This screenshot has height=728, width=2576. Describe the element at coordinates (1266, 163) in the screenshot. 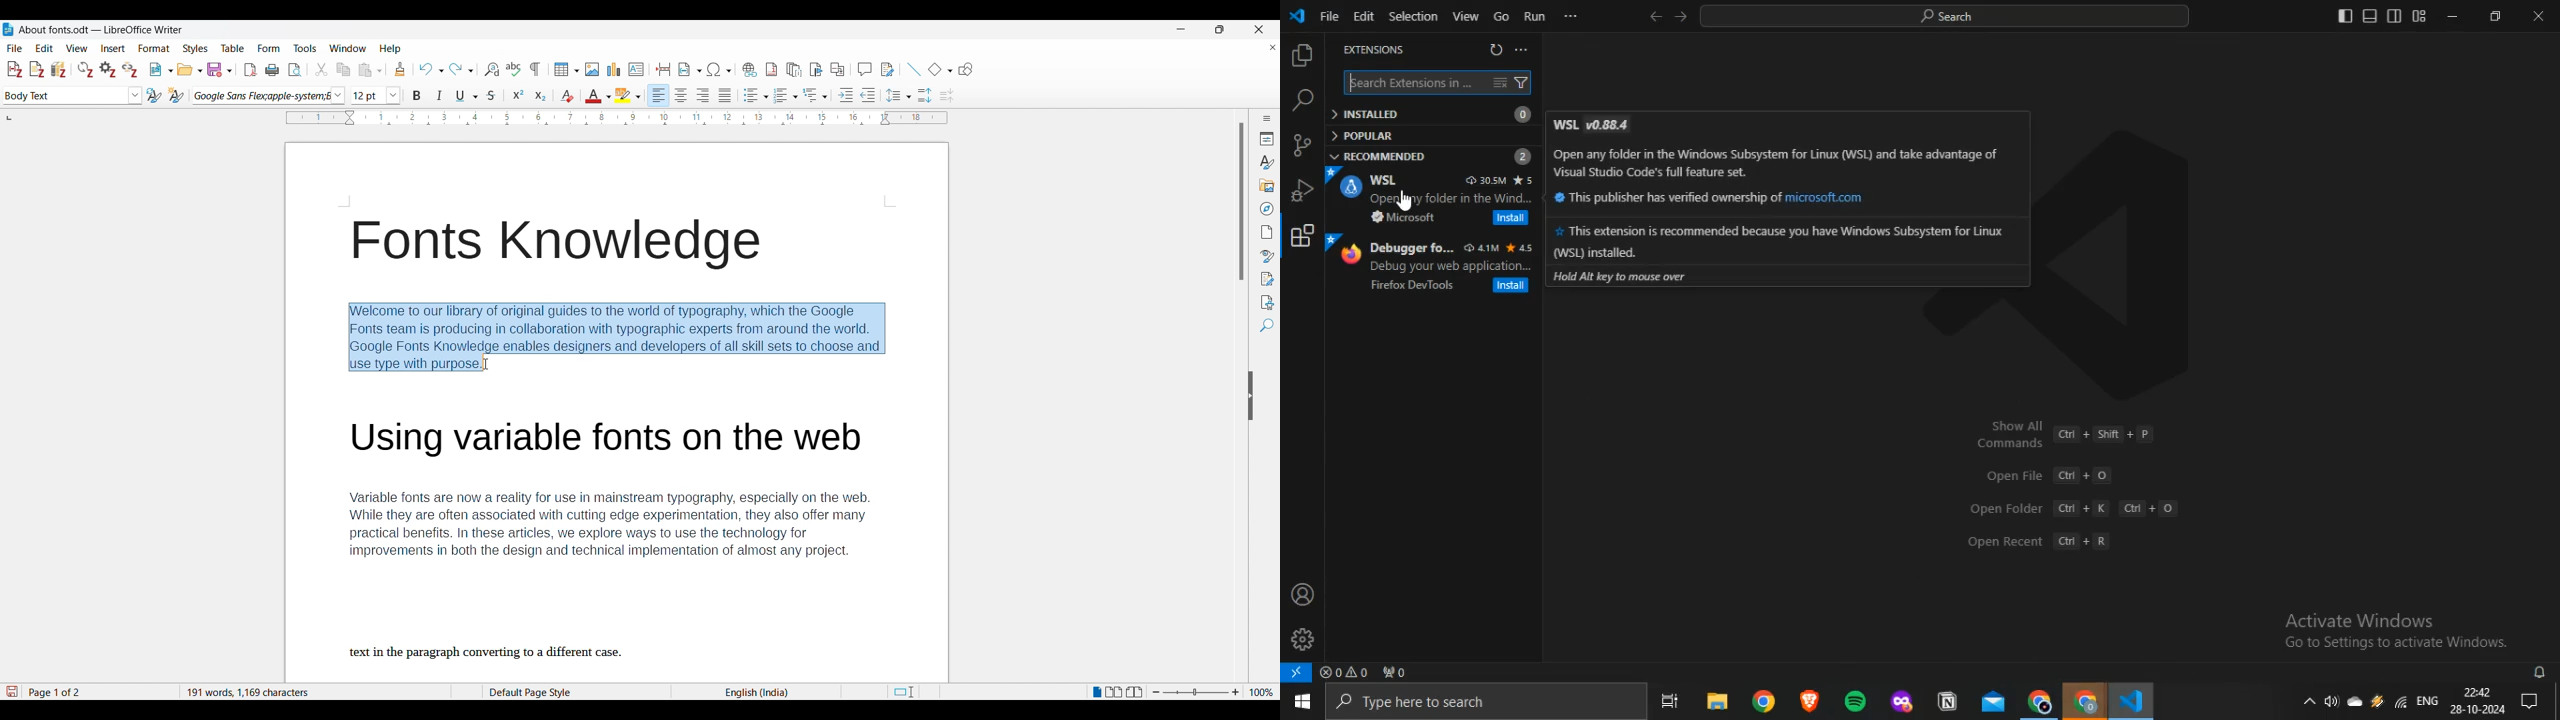

I see `Styles` at that location.